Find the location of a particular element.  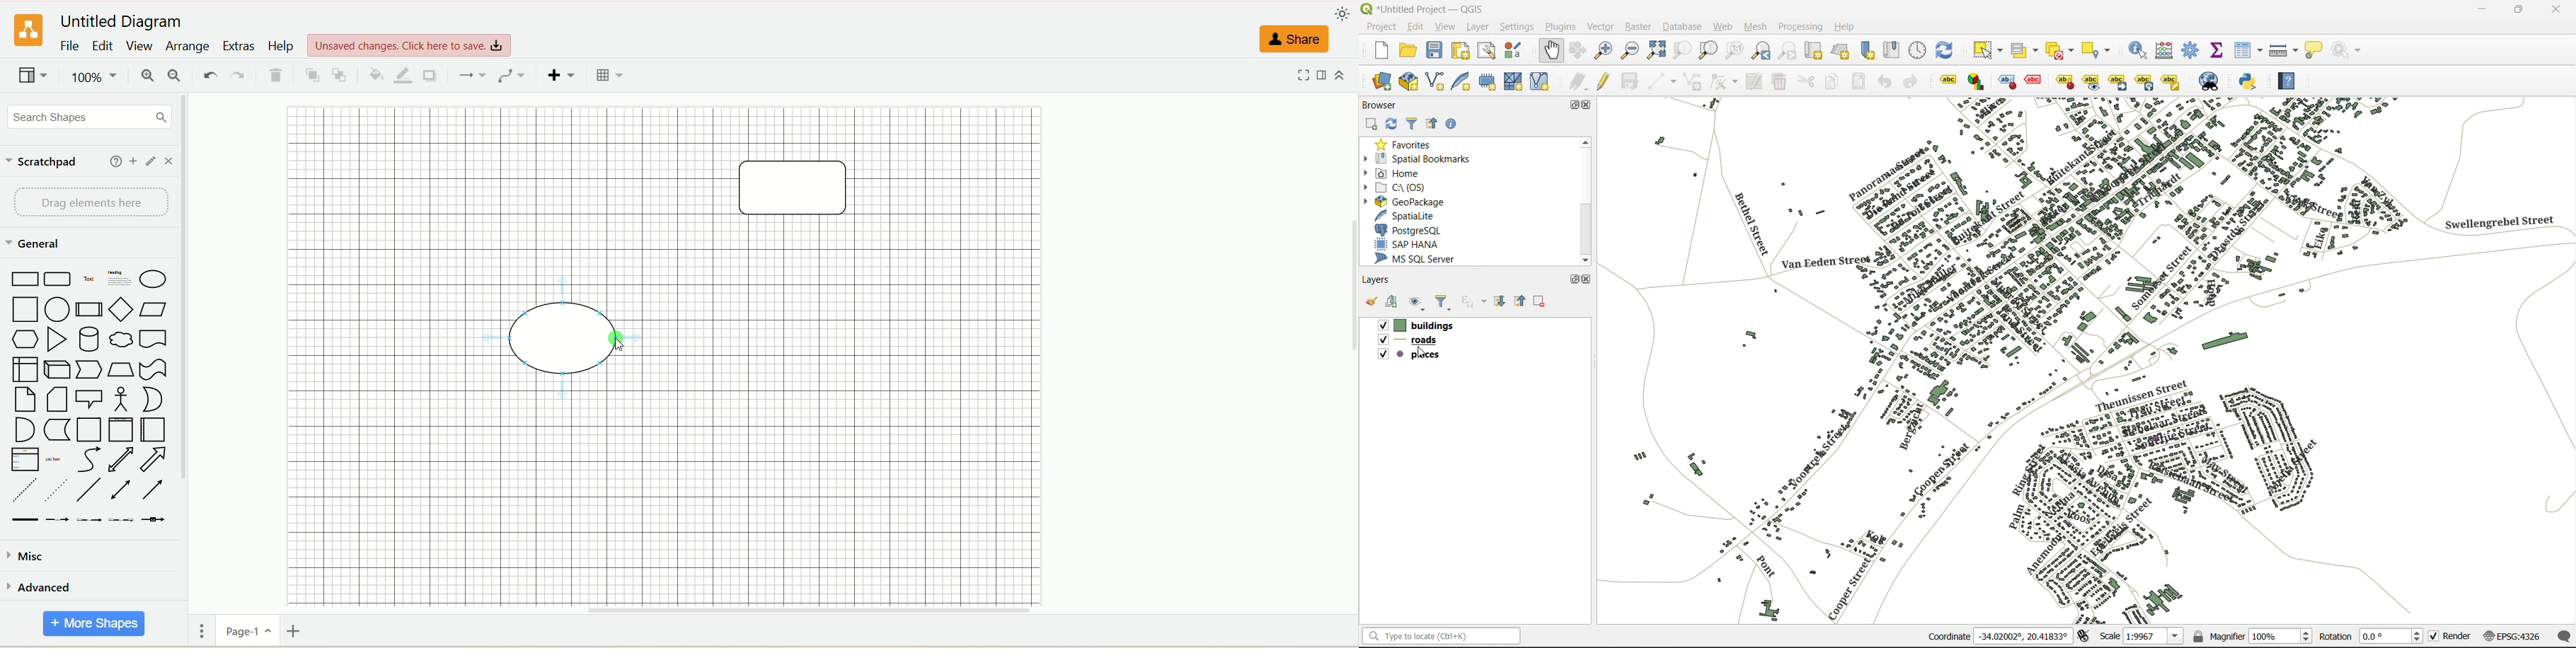

table is located at coordinates (609, 76).